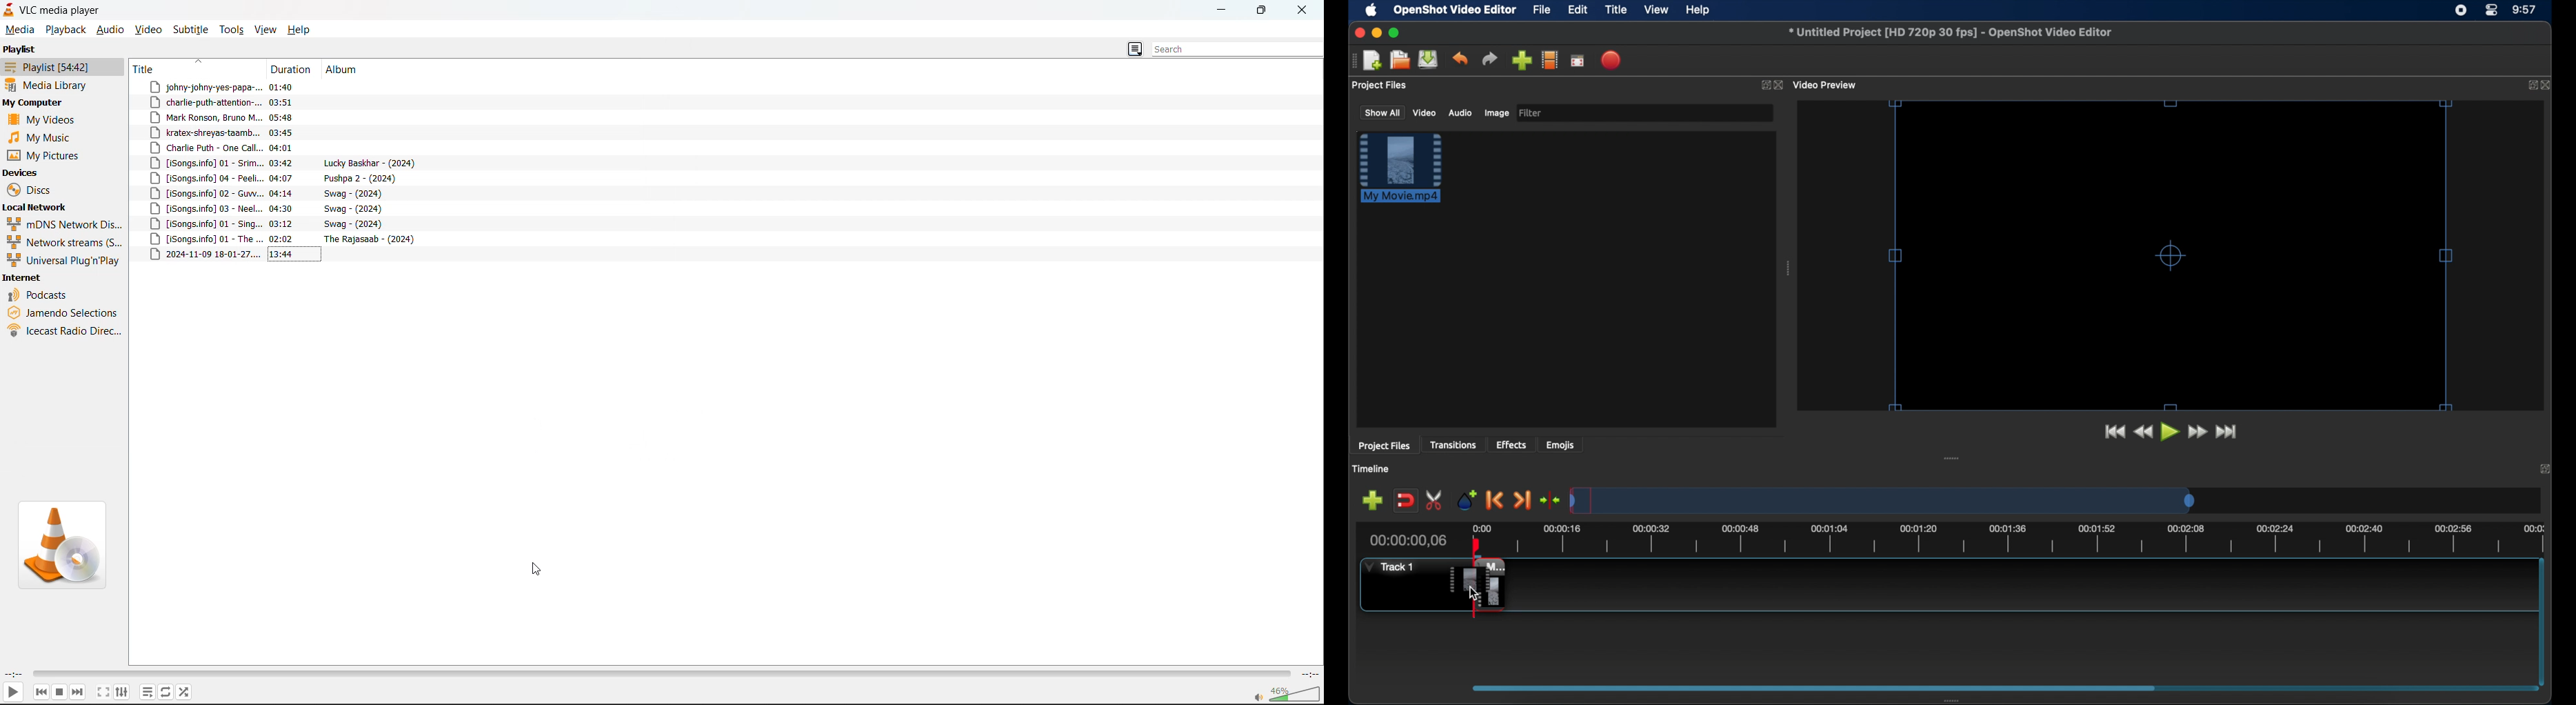  Describe the element at coordinates (1261, 11) in the screenshot. I see `maximize` at that location.